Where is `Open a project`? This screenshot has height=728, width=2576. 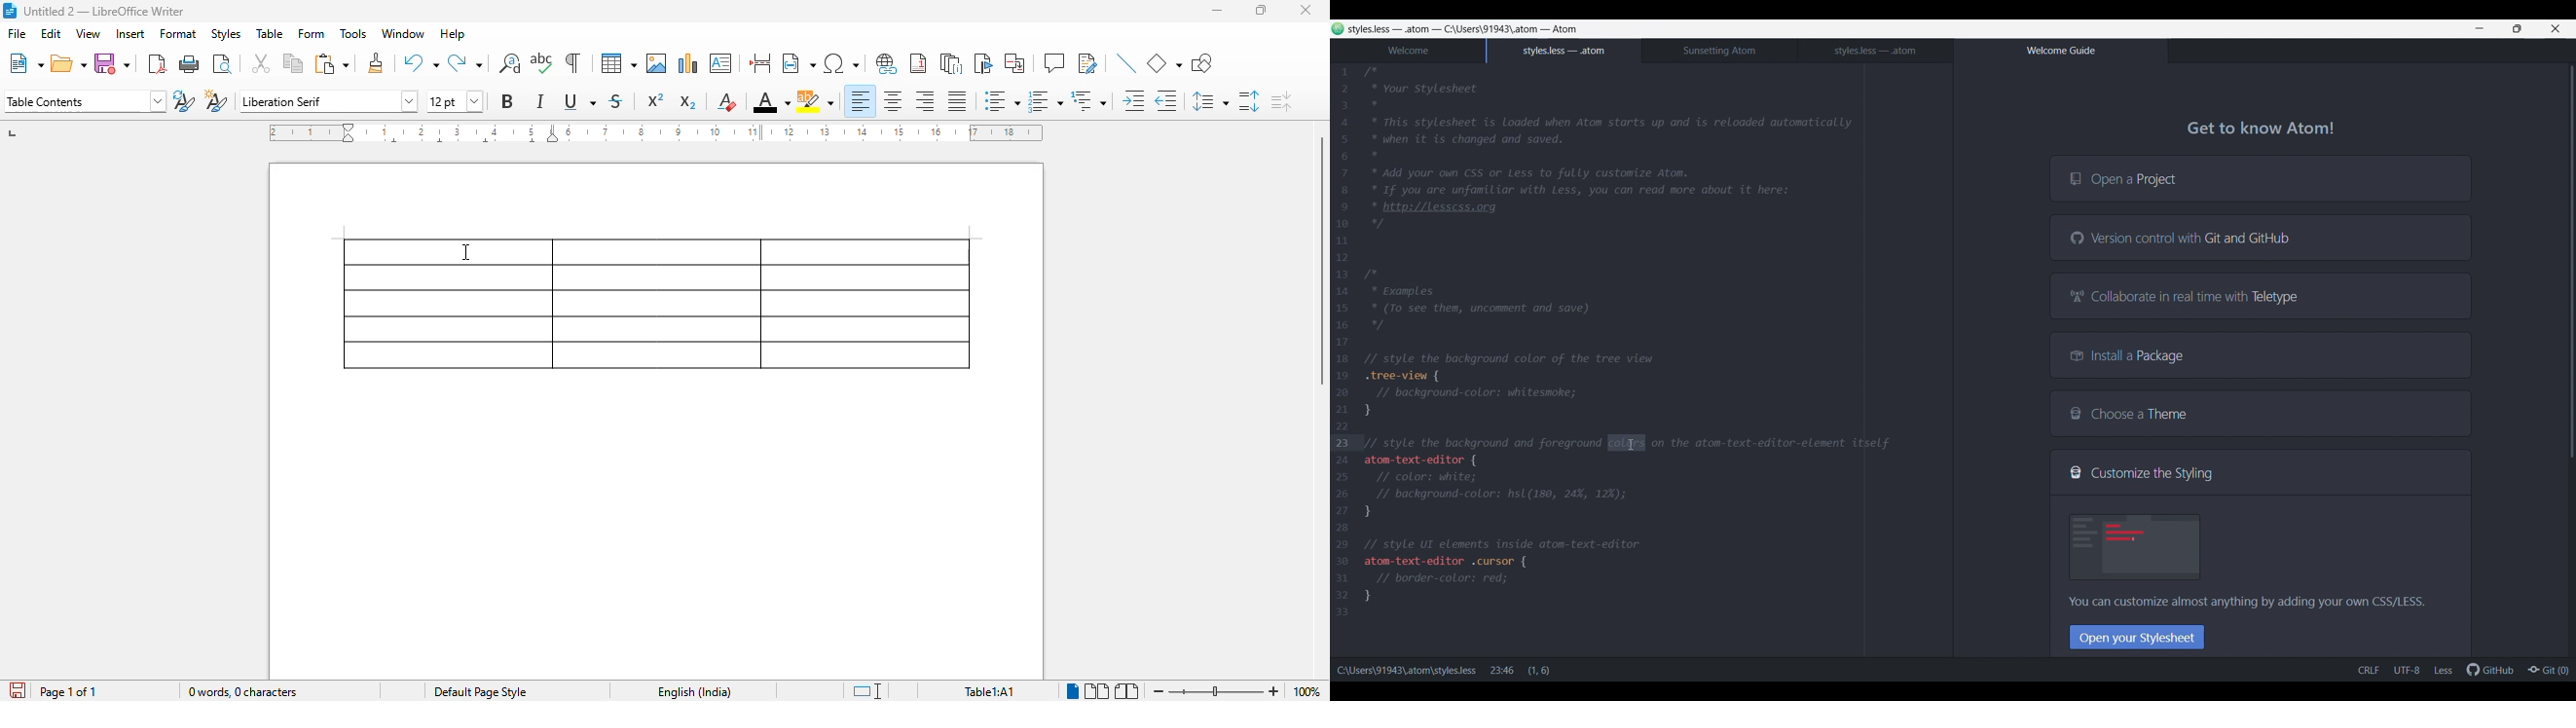 Open a project is located at coordinates (2260, 178).